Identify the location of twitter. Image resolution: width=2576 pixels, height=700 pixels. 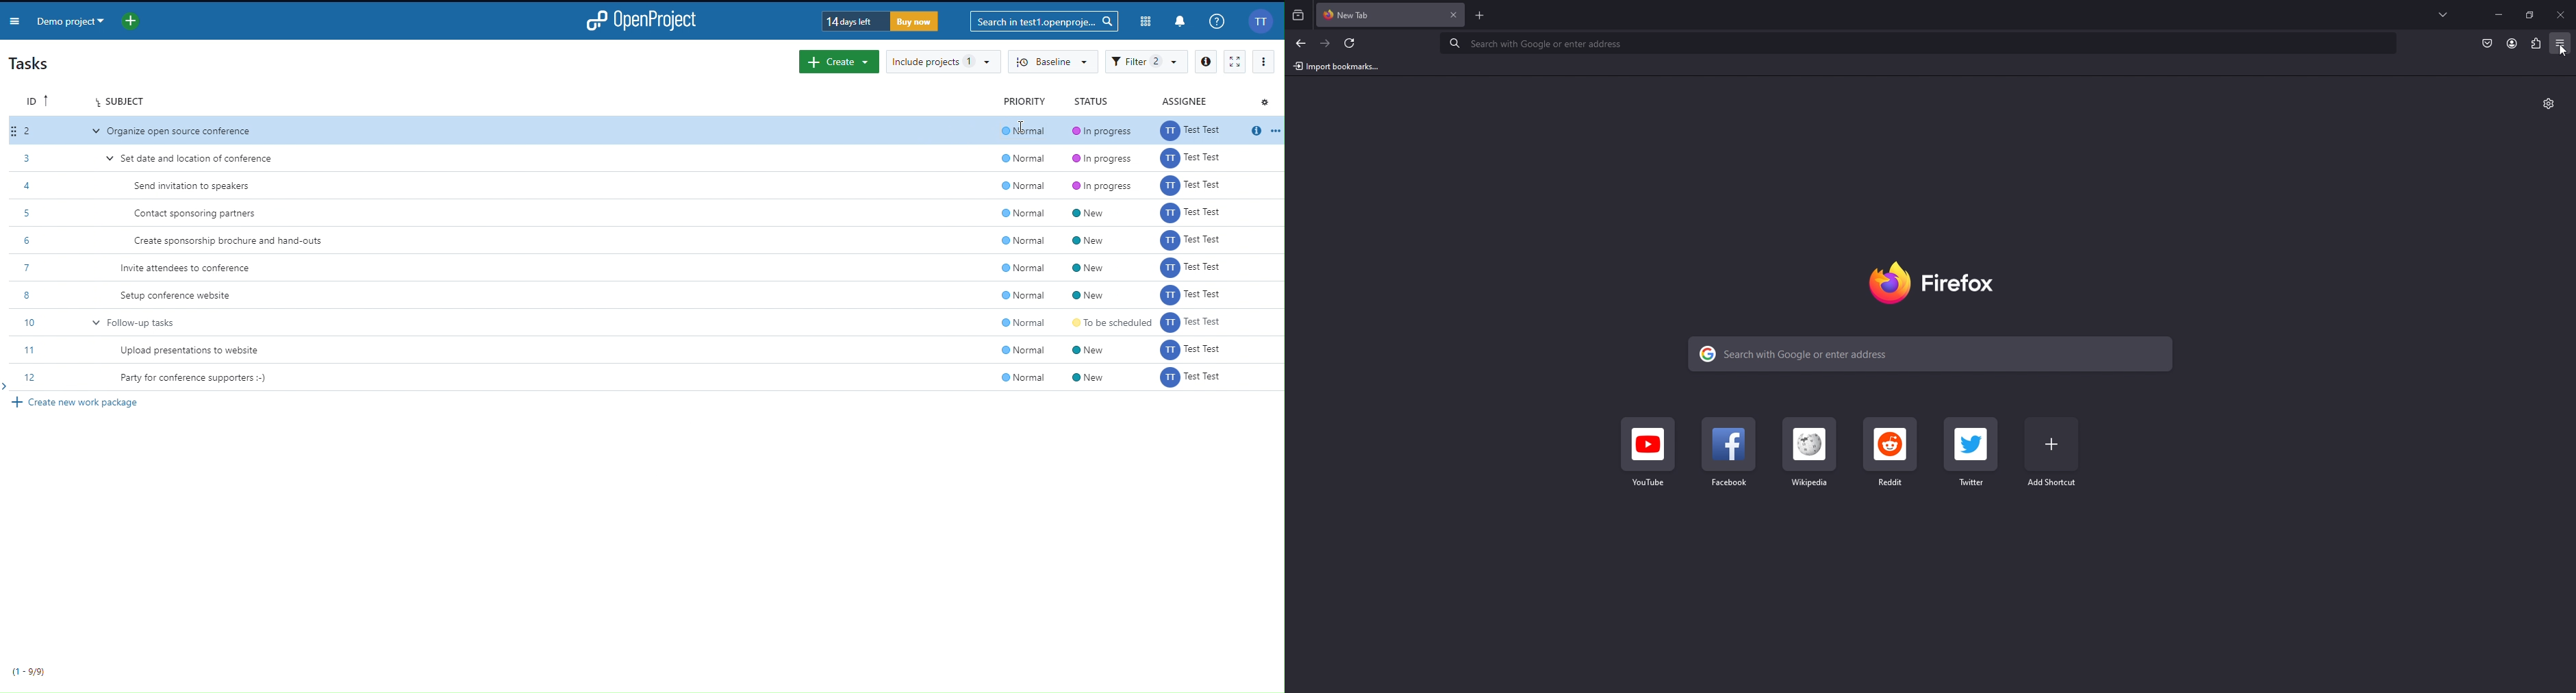
(1973, 452).